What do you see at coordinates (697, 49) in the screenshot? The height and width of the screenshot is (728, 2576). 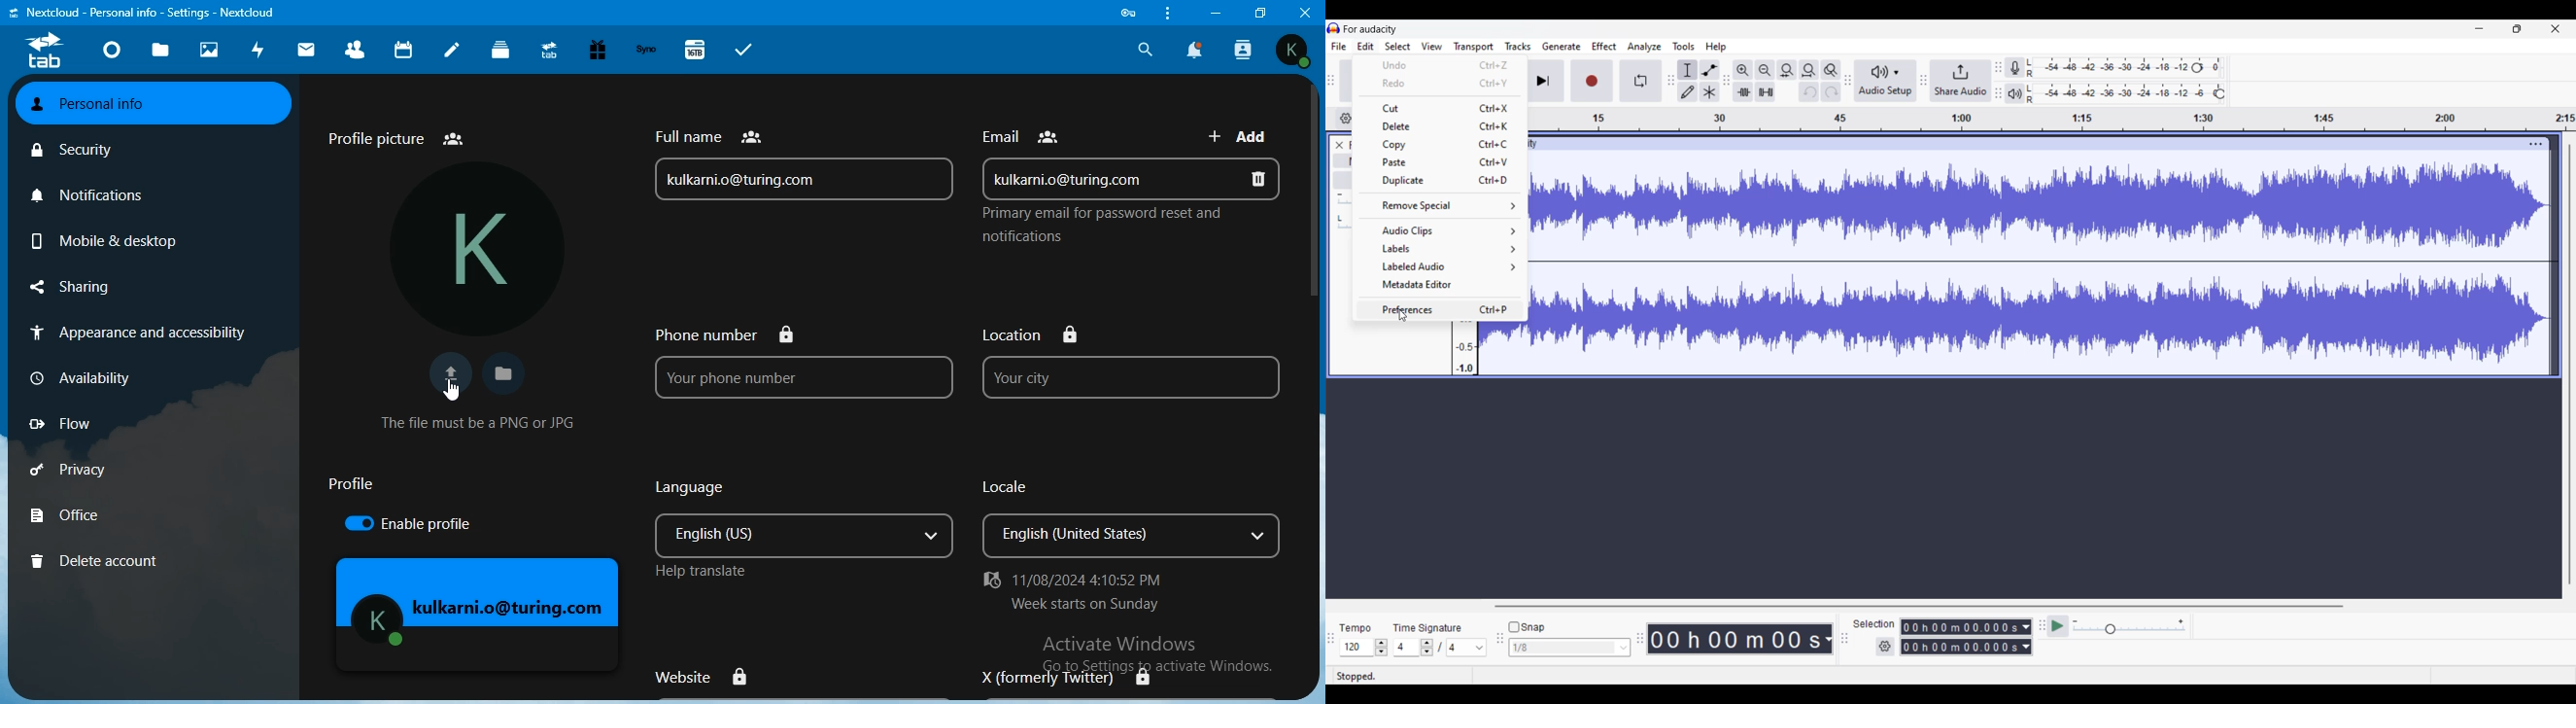 I see `16TB` at bounding box center [697, 49].